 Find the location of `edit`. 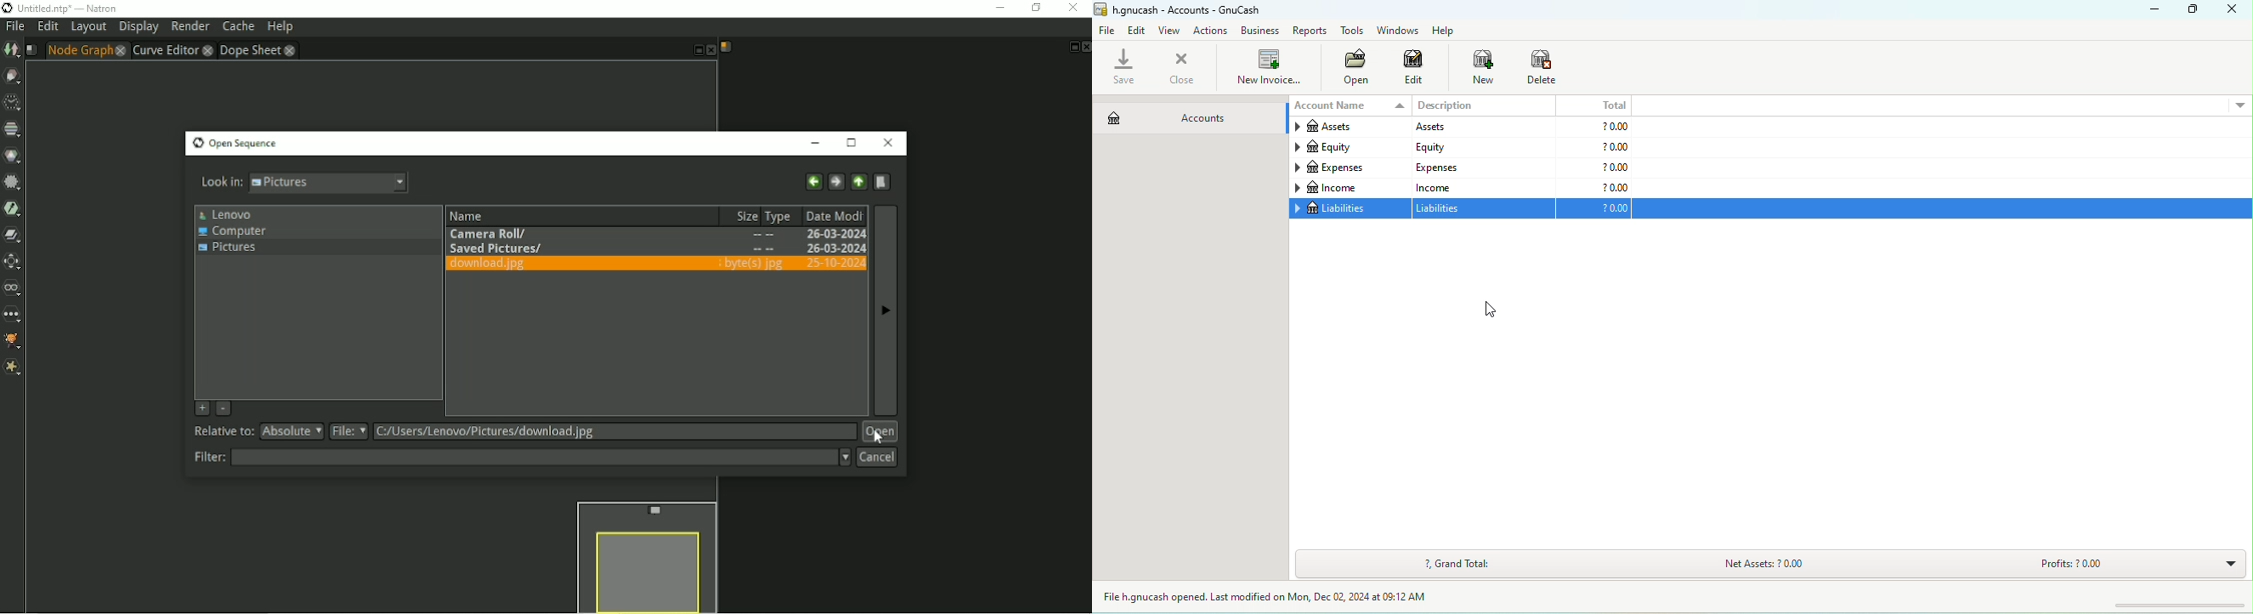

edit is located at coordinates (1414, 70).